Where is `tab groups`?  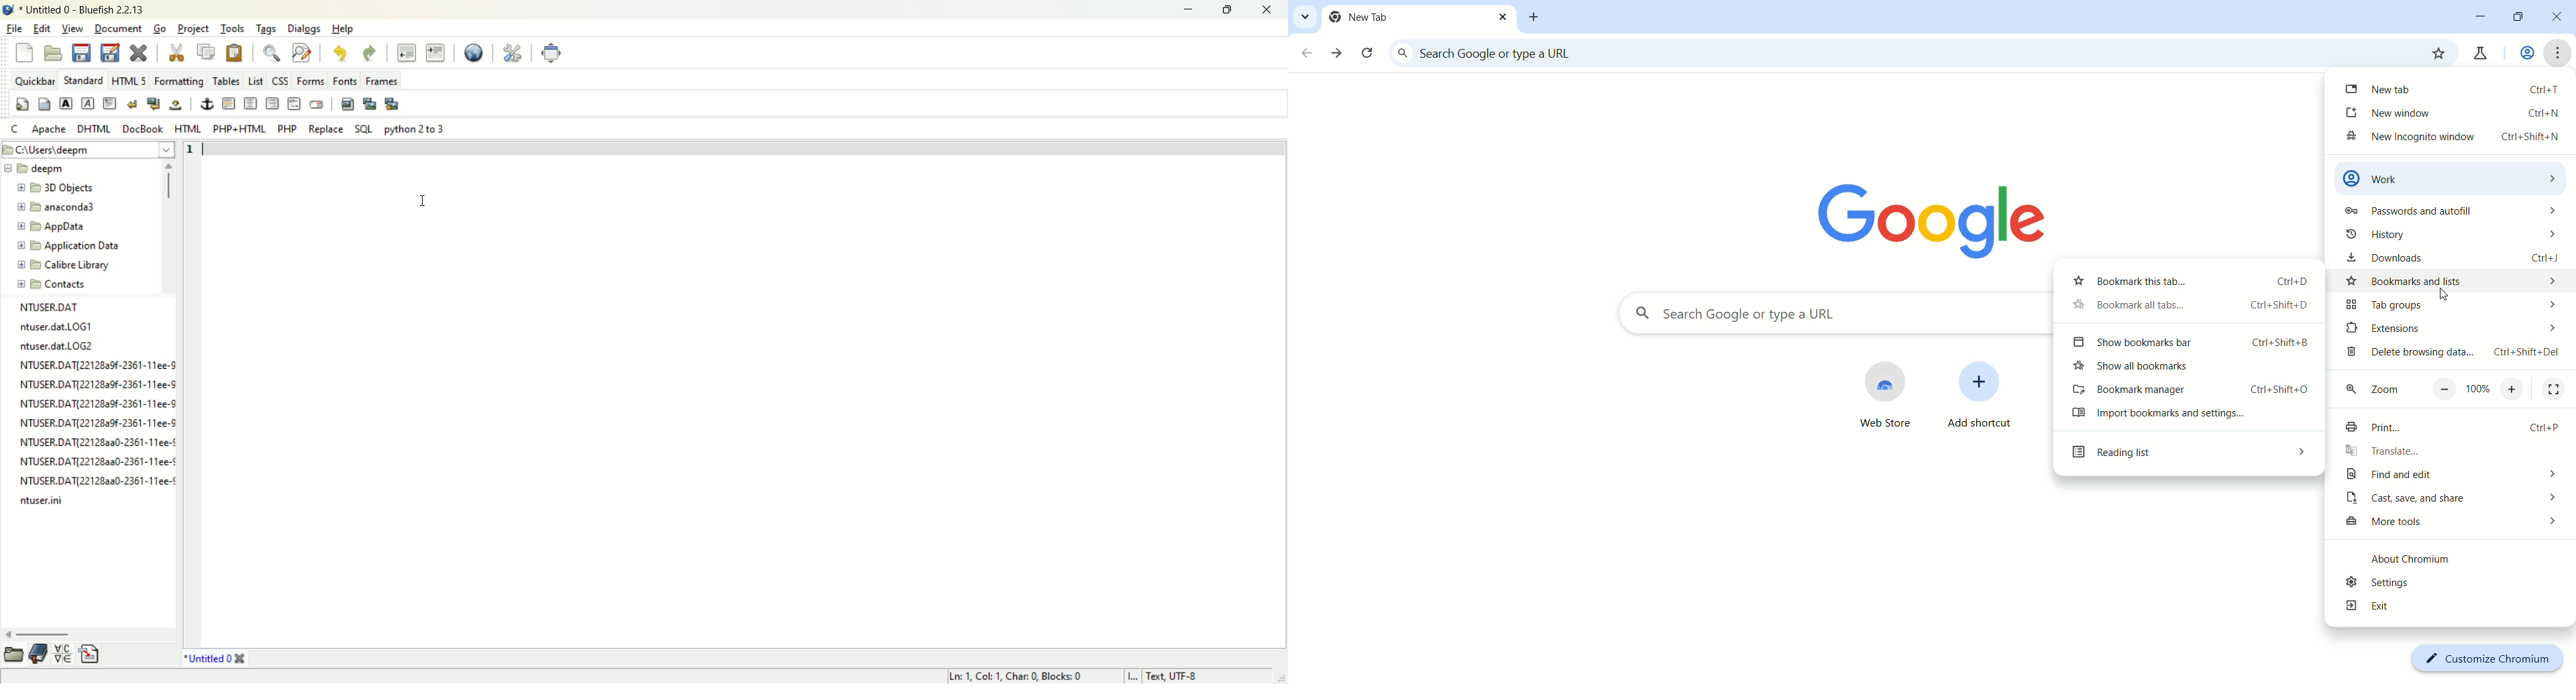 tab groups is located at coordinates (2448, 305).